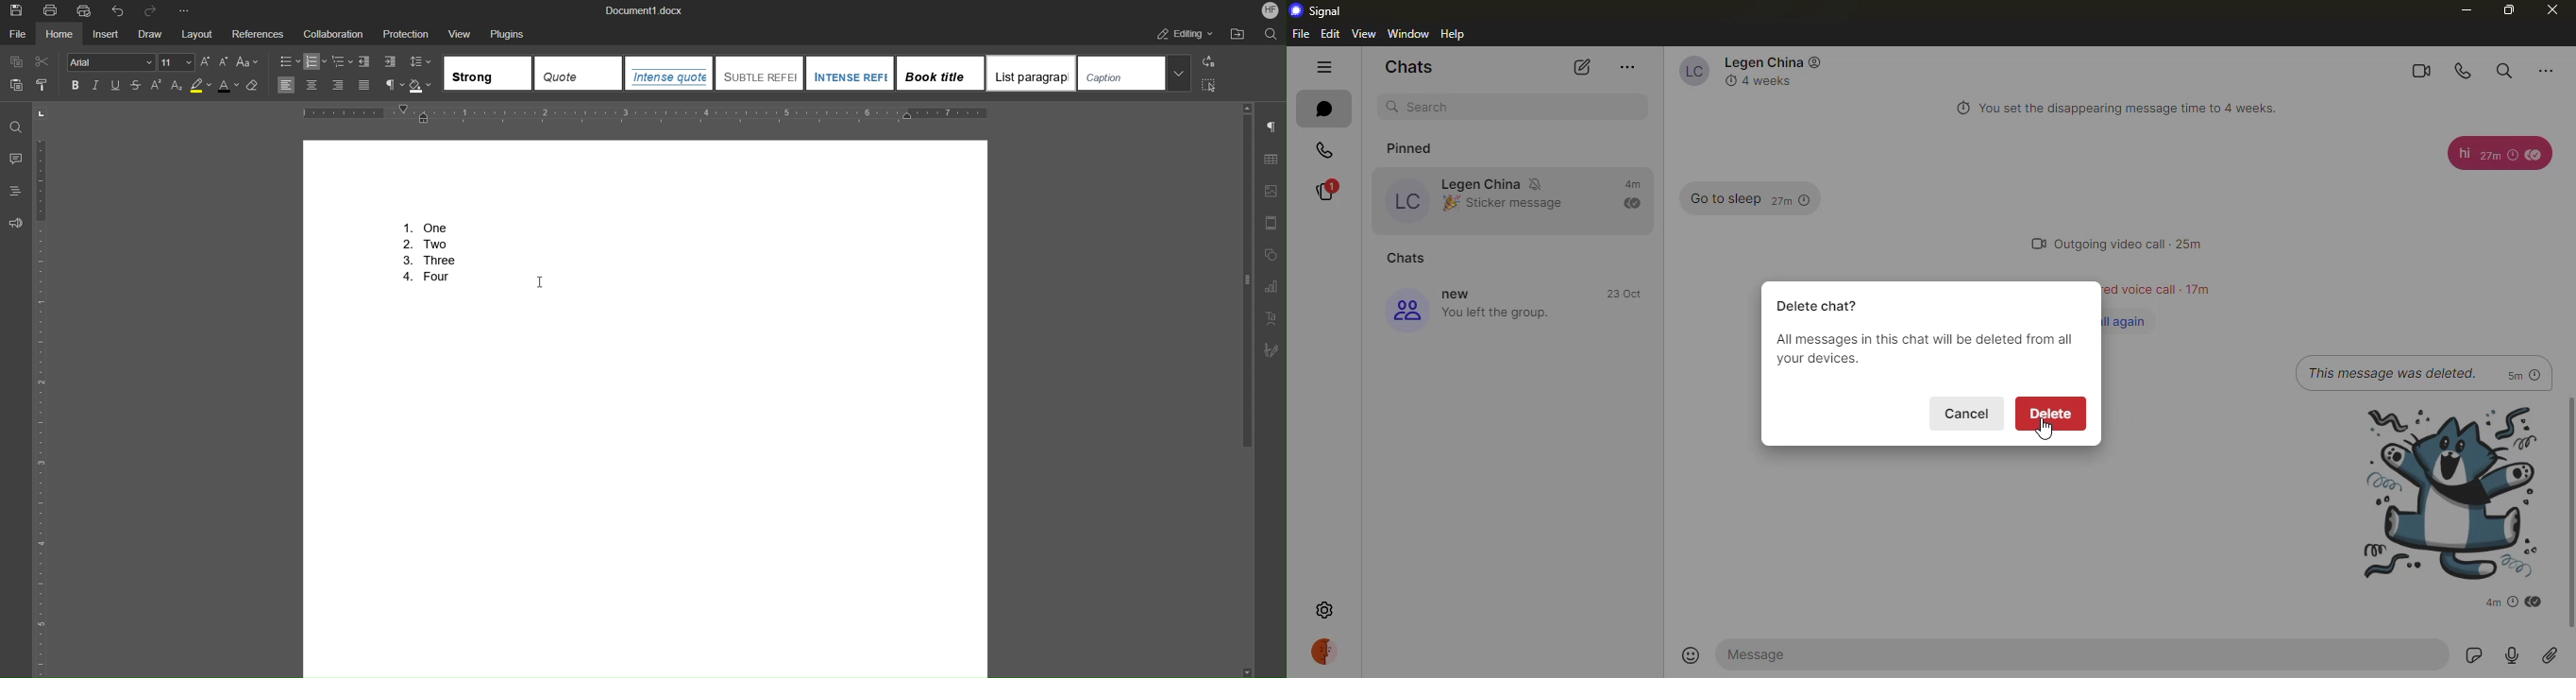 The width and height of the screenshot is (2576, 700). What do you see at coordinates (290, 61) in the screenshot?
I see `Bullet List` at bounding box center [290, 61].